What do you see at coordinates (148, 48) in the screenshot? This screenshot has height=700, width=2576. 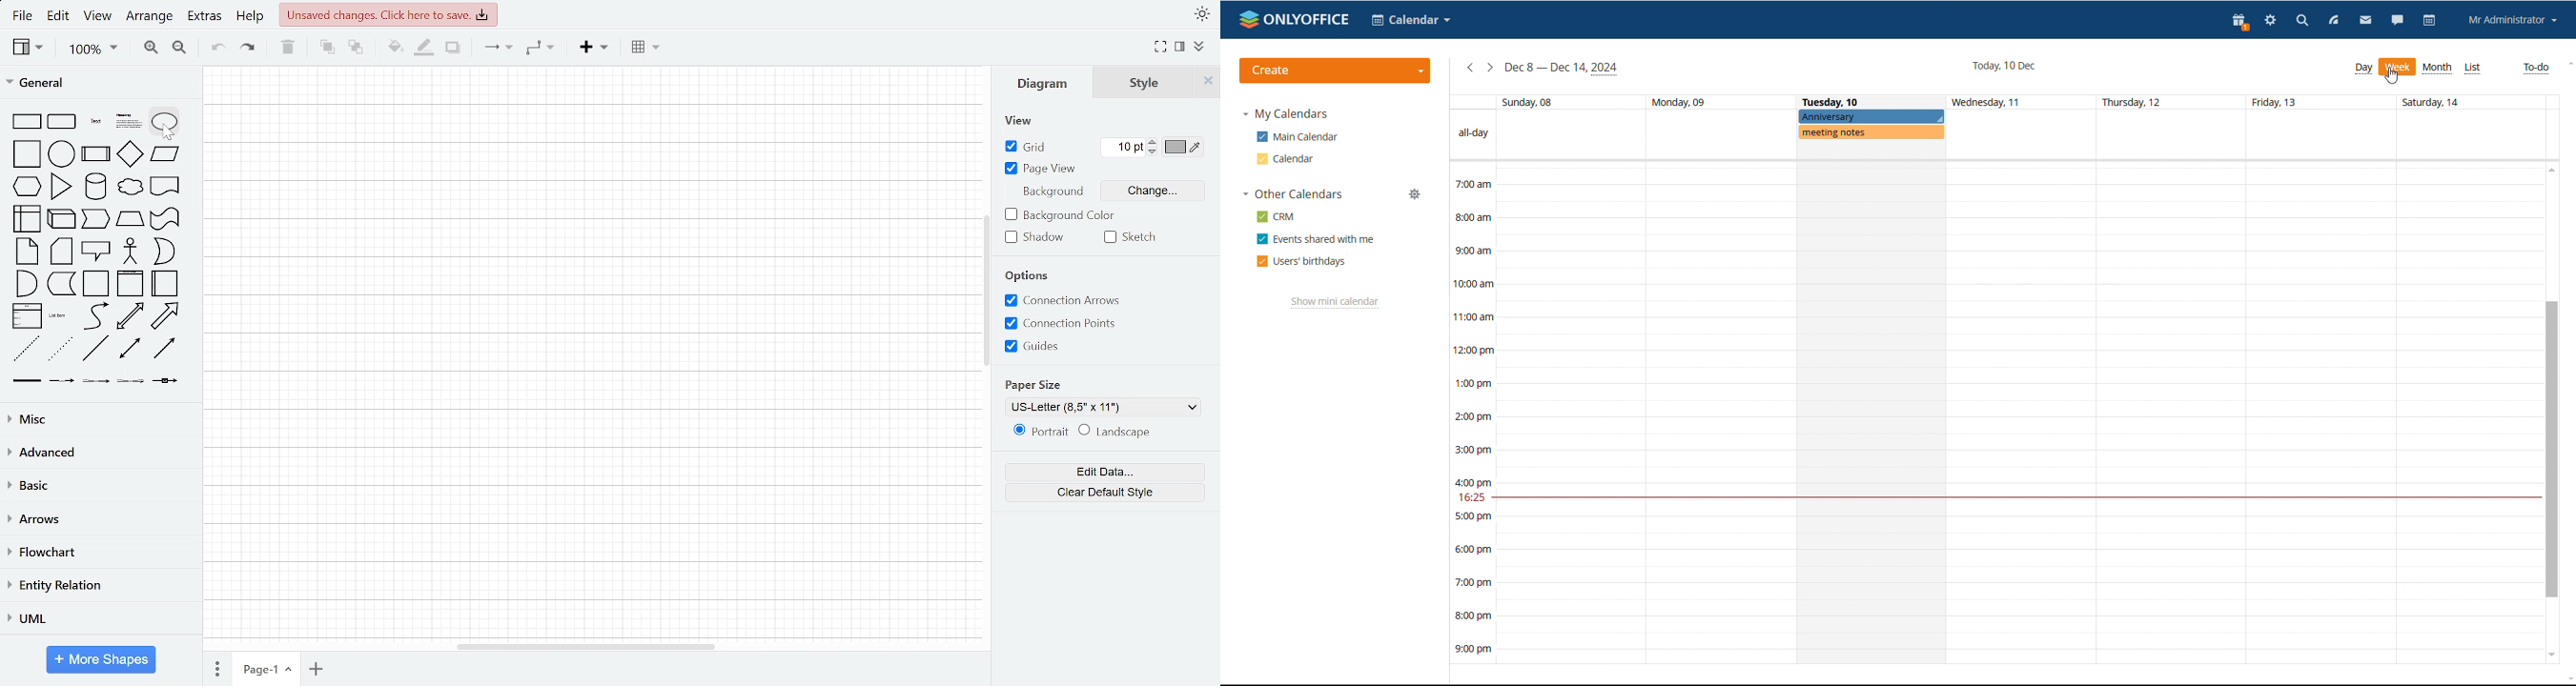 I see `zoom in` at bounding box center [148, 48].